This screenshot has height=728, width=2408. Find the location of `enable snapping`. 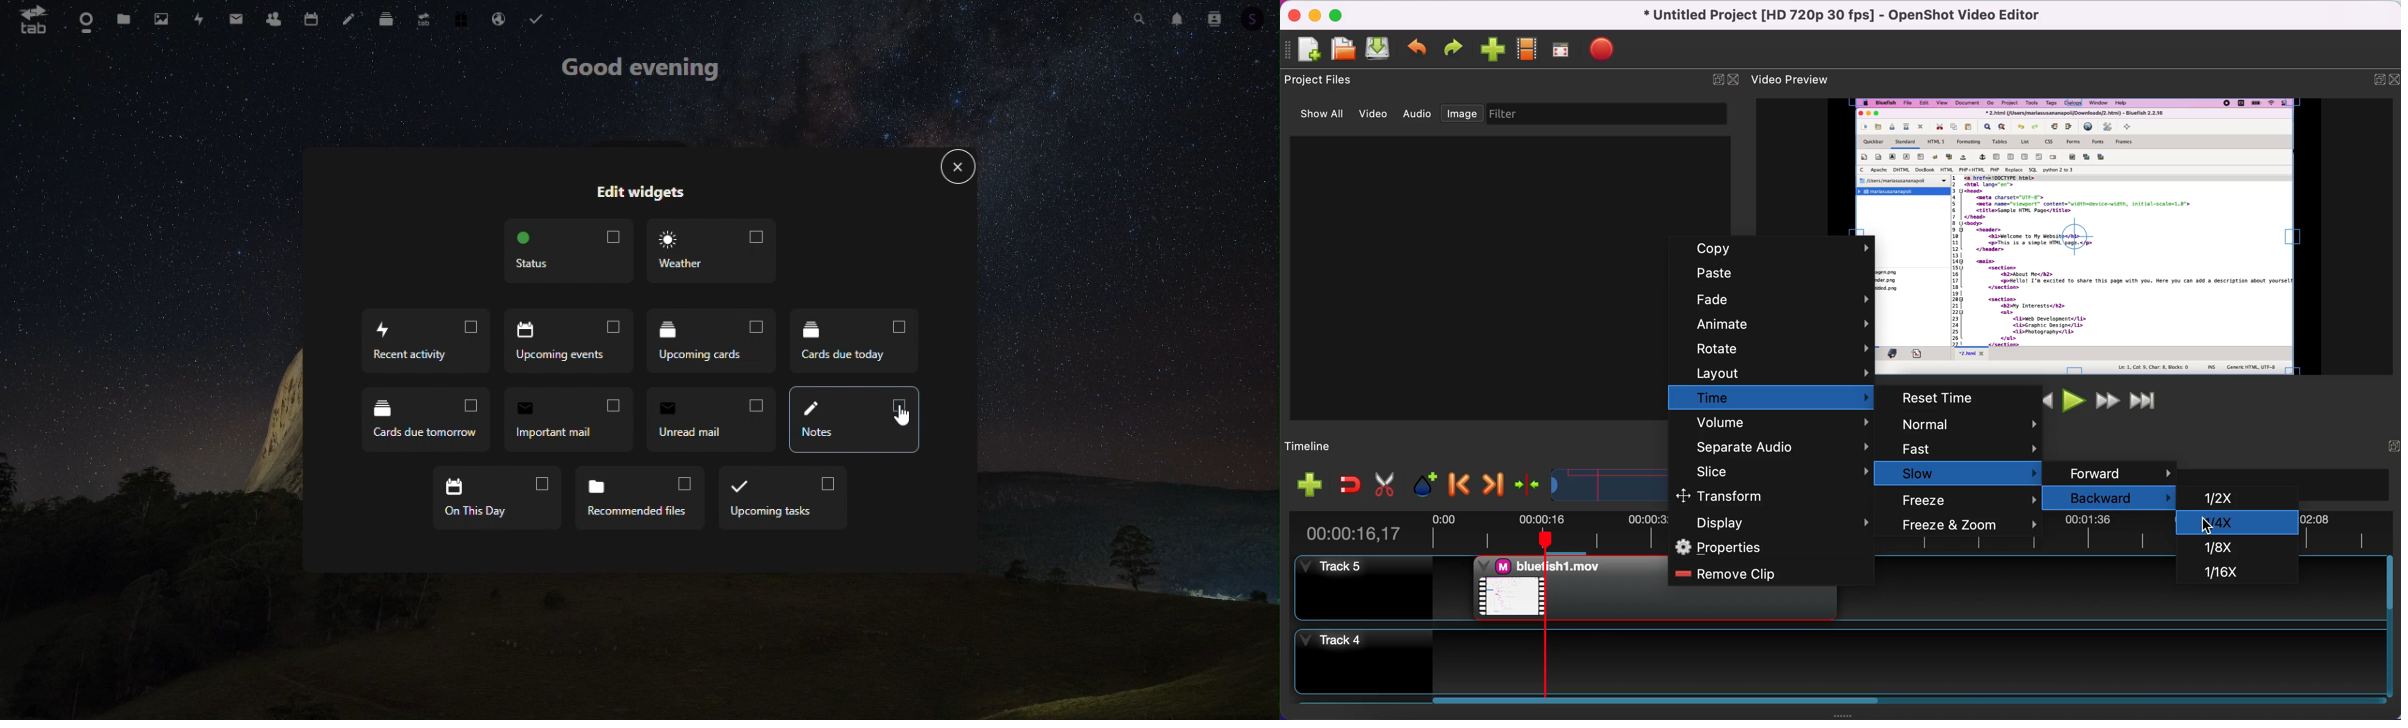

enable snapping is located at coordinates (1345, 483).